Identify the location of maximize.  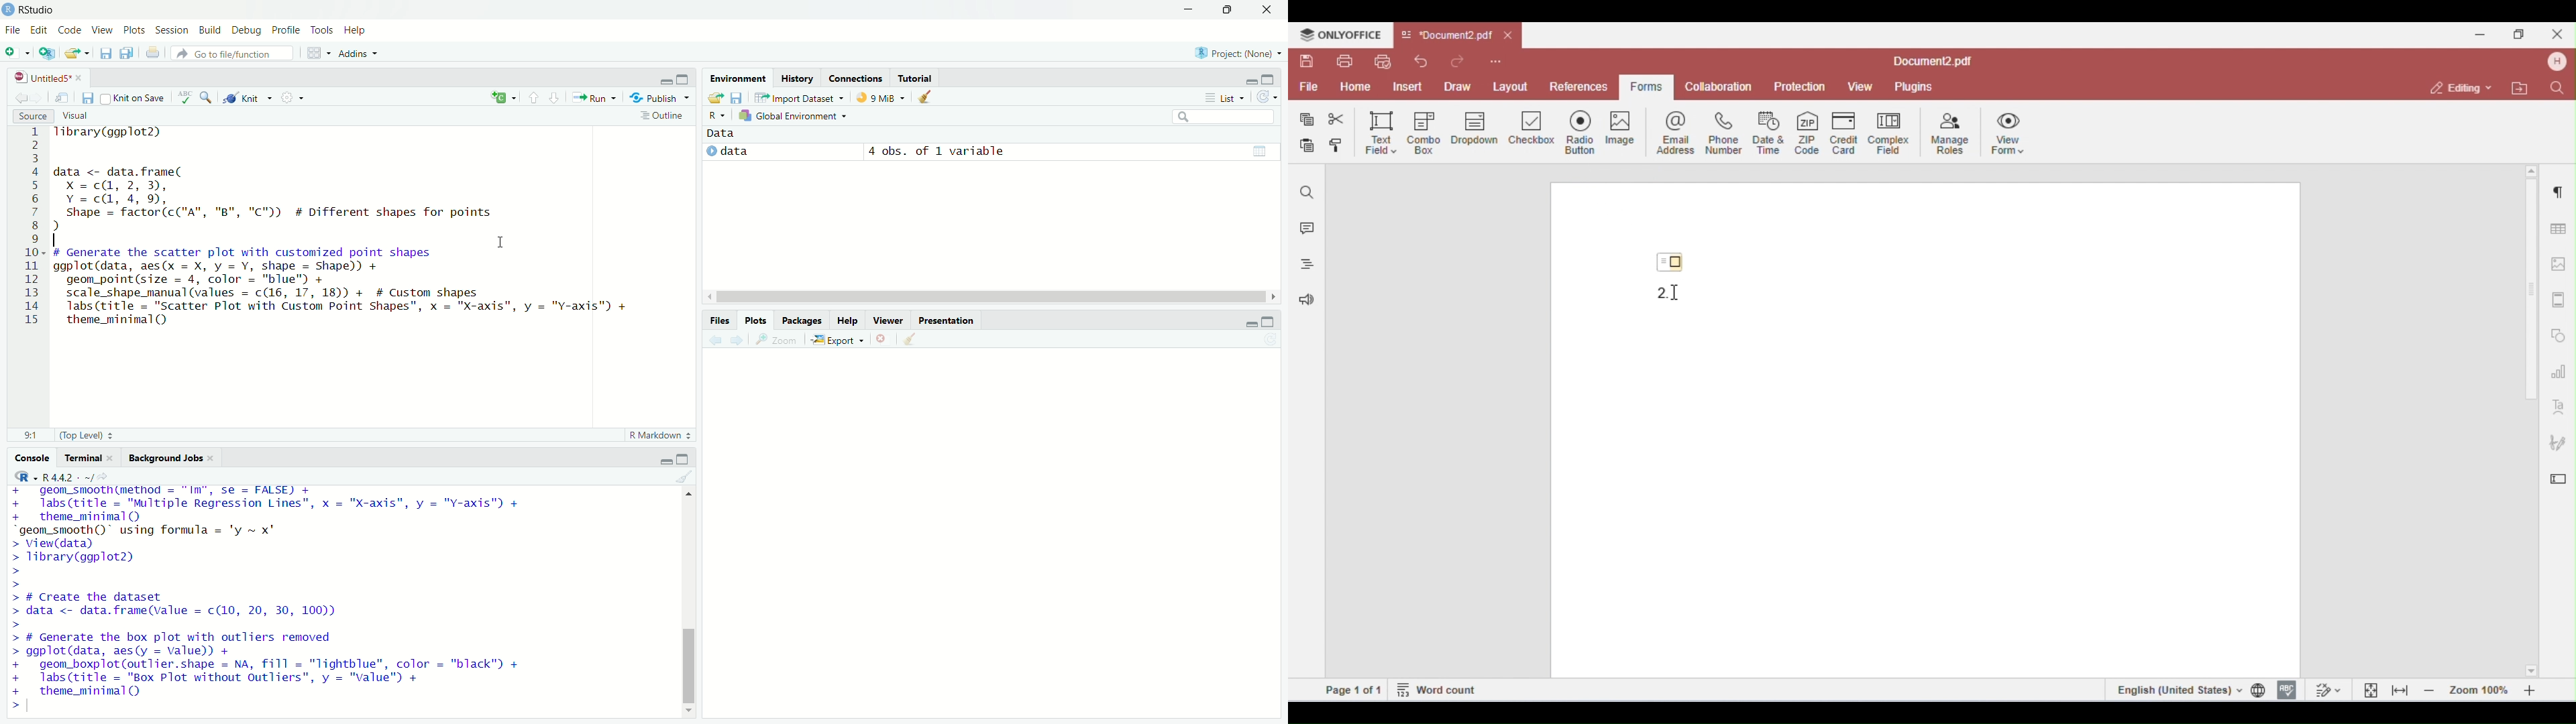
(1268, 322).